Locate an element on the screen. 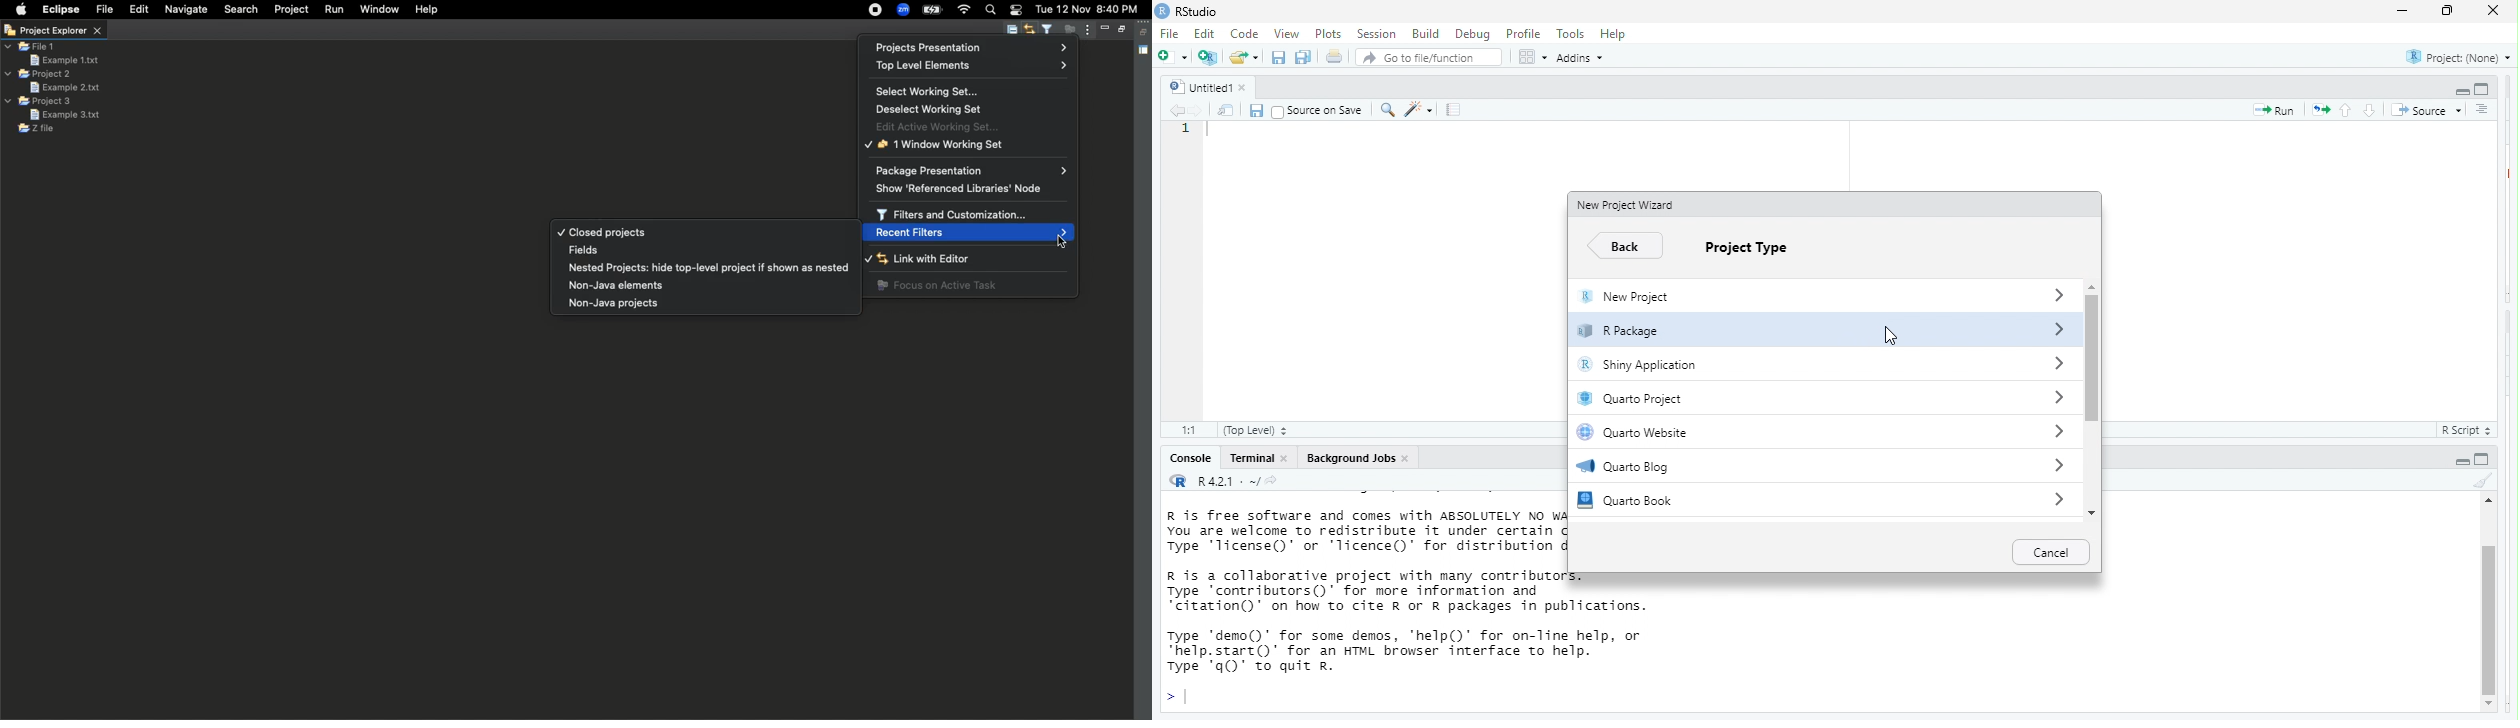 The height and width of the screenshot is (728, 2520). Show referenced libraries node is located at coordinates (968, 188).